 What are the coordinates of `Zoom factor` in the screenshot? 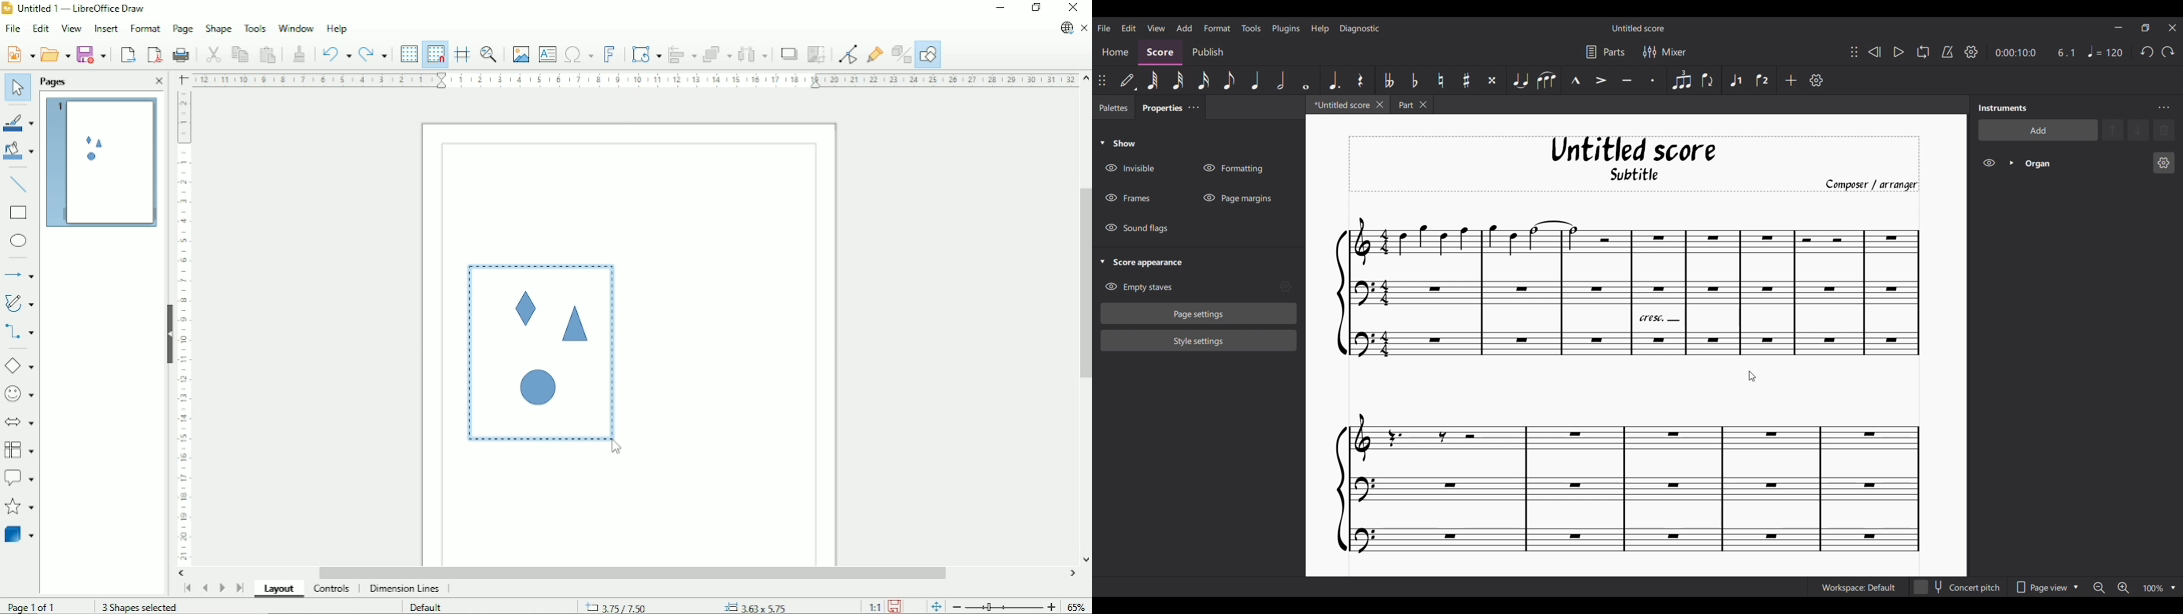 It's located at (2153, 588).